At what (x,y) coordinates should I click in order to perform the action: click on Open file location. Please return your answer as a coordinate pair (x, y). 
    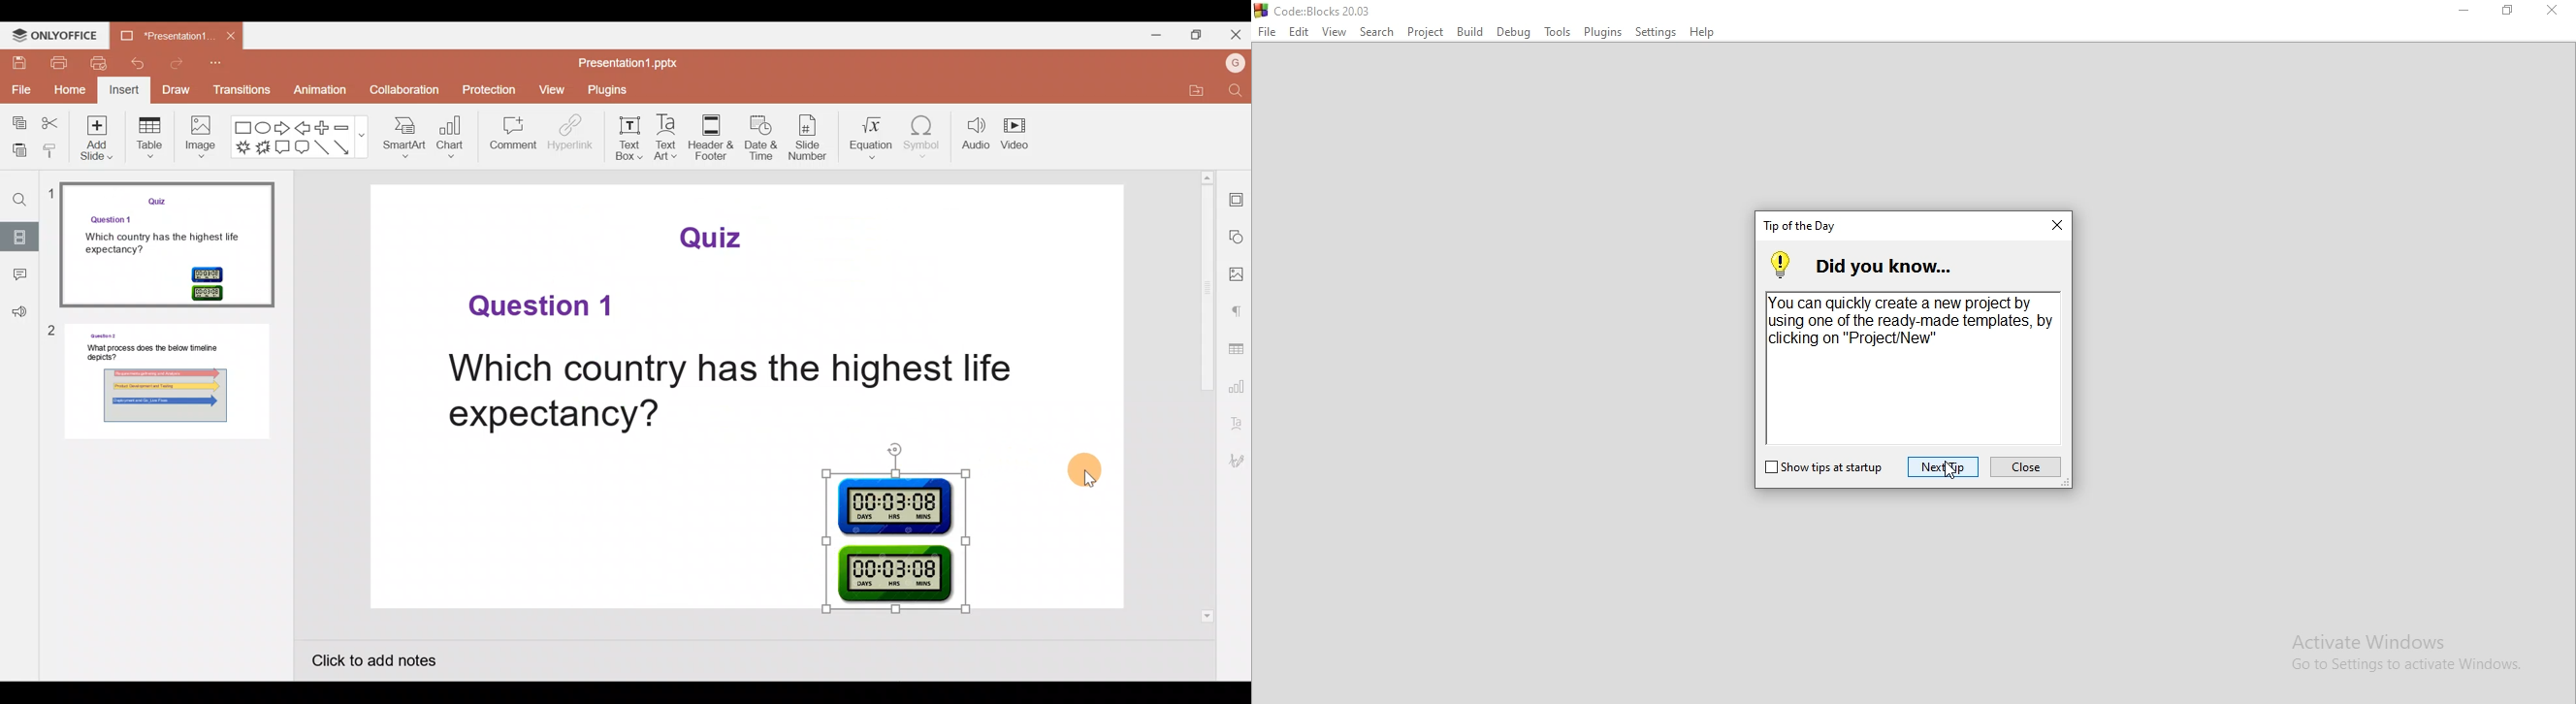
    Looking at the image, I should click on (1194, 93).